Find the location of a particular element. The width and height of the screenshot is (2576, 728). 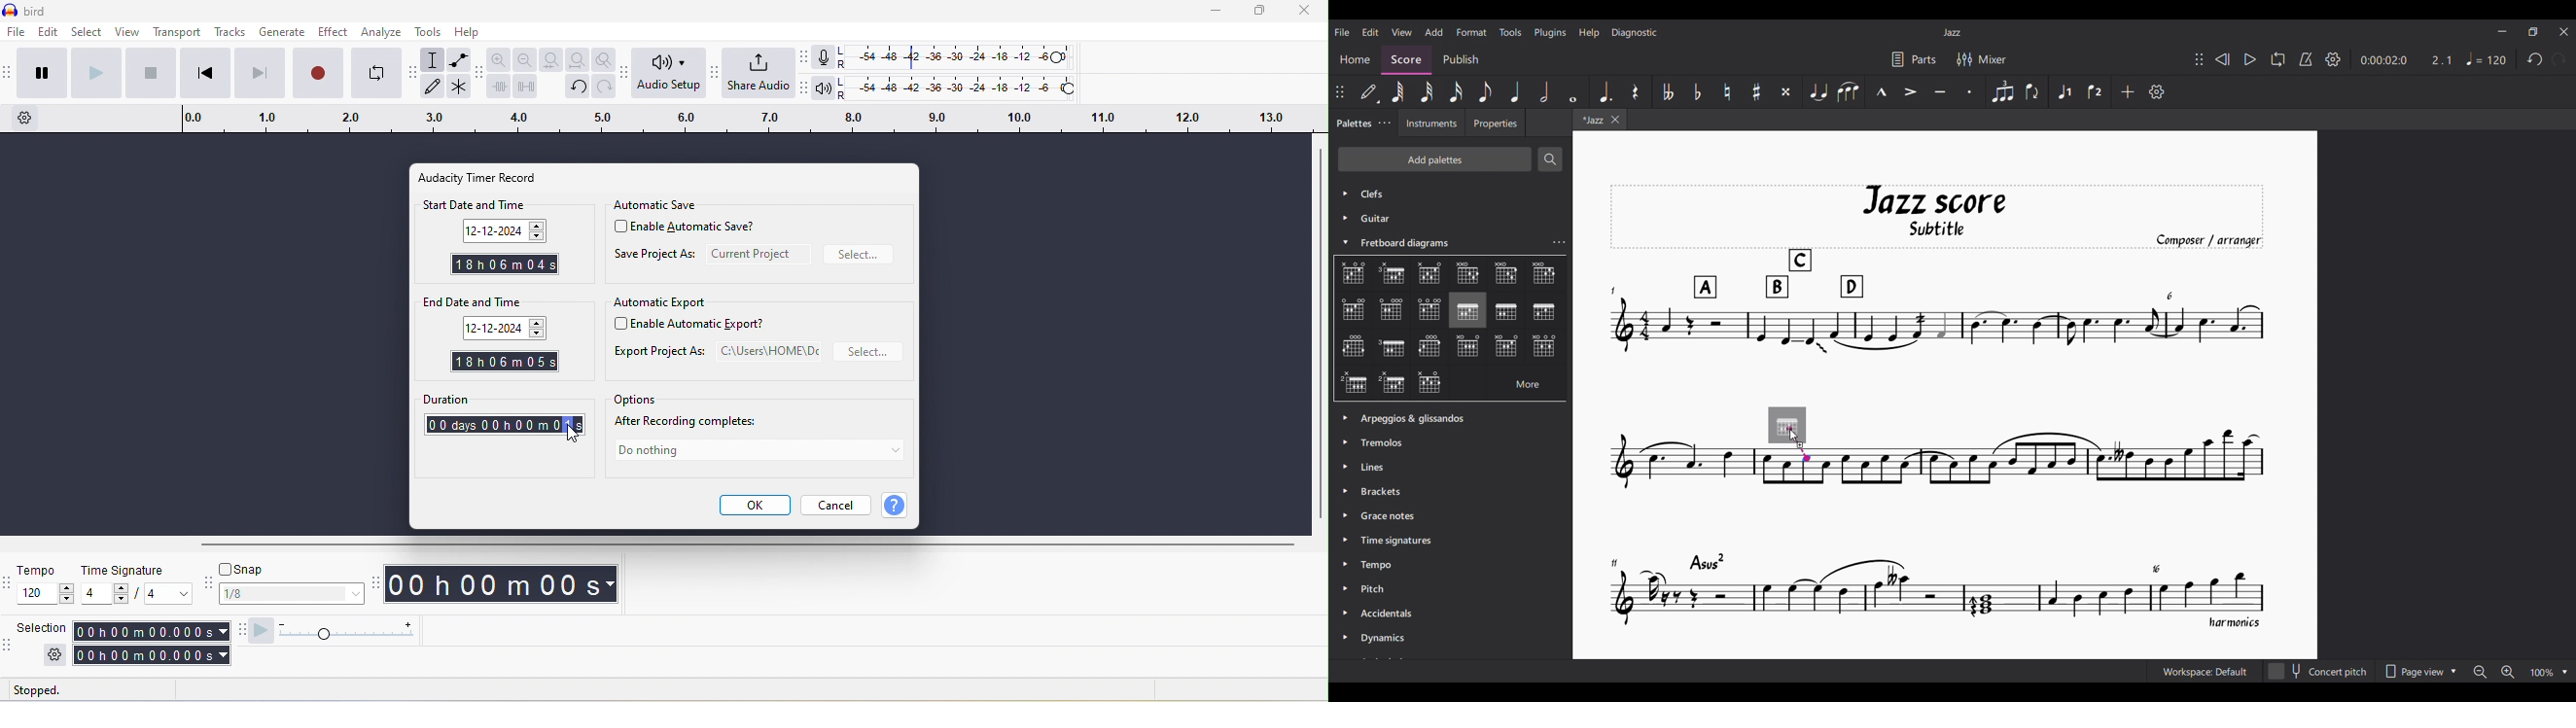

Expand is located at coordinates (1347, 528).